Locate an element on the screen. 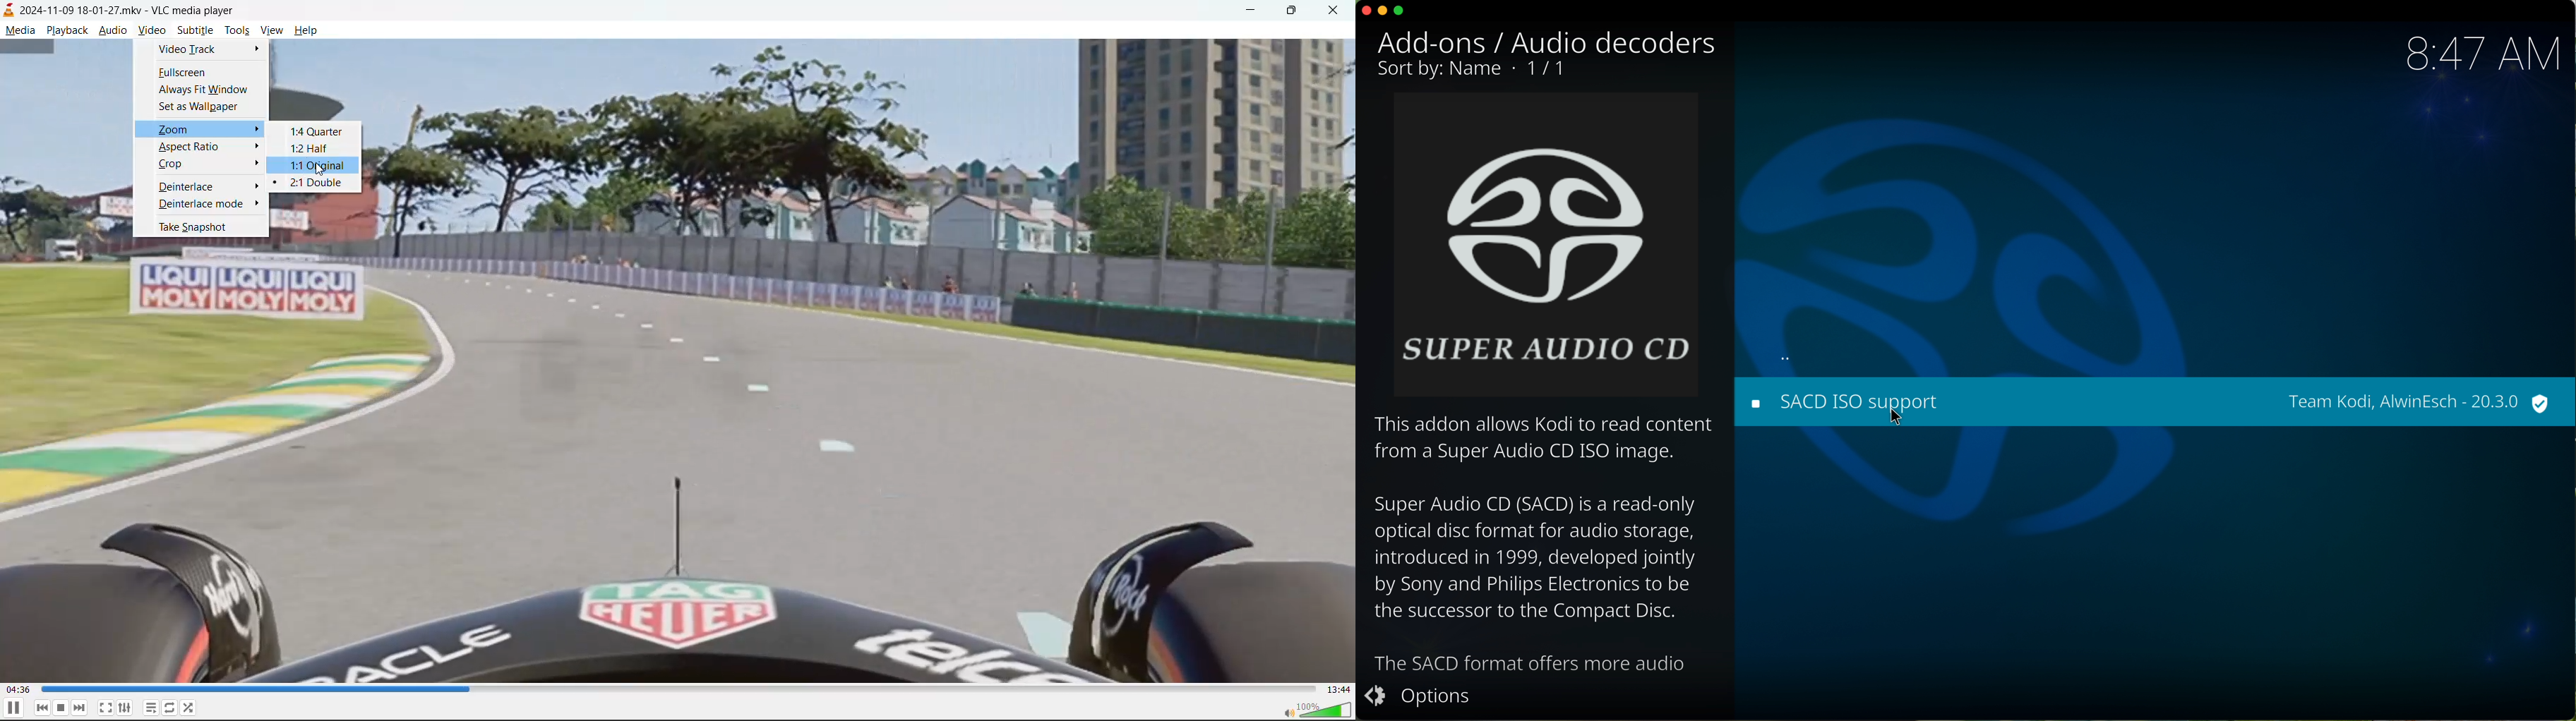 Image resolution: width=2576 pixels, height=728 pixels. track slider is located at coordinates (681, 689).